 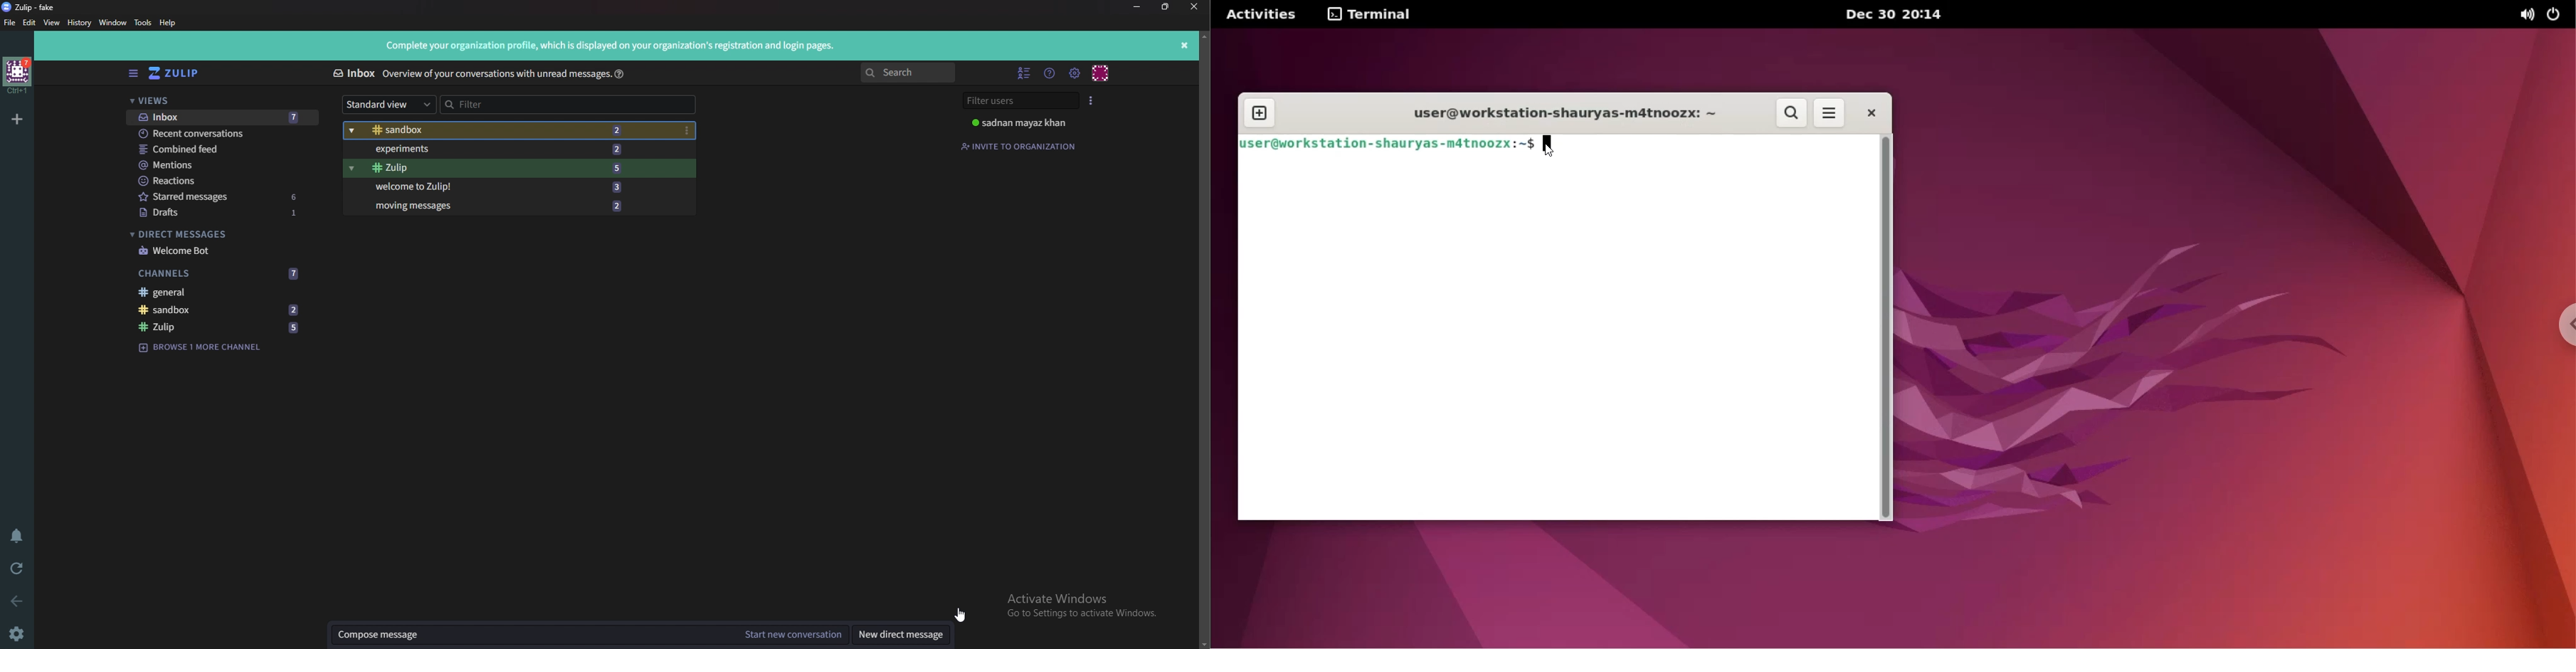 What do you see at coordinates (1203, 340) in the screenshot?
I see `scroll bar` at bounding box center [1203, 340].